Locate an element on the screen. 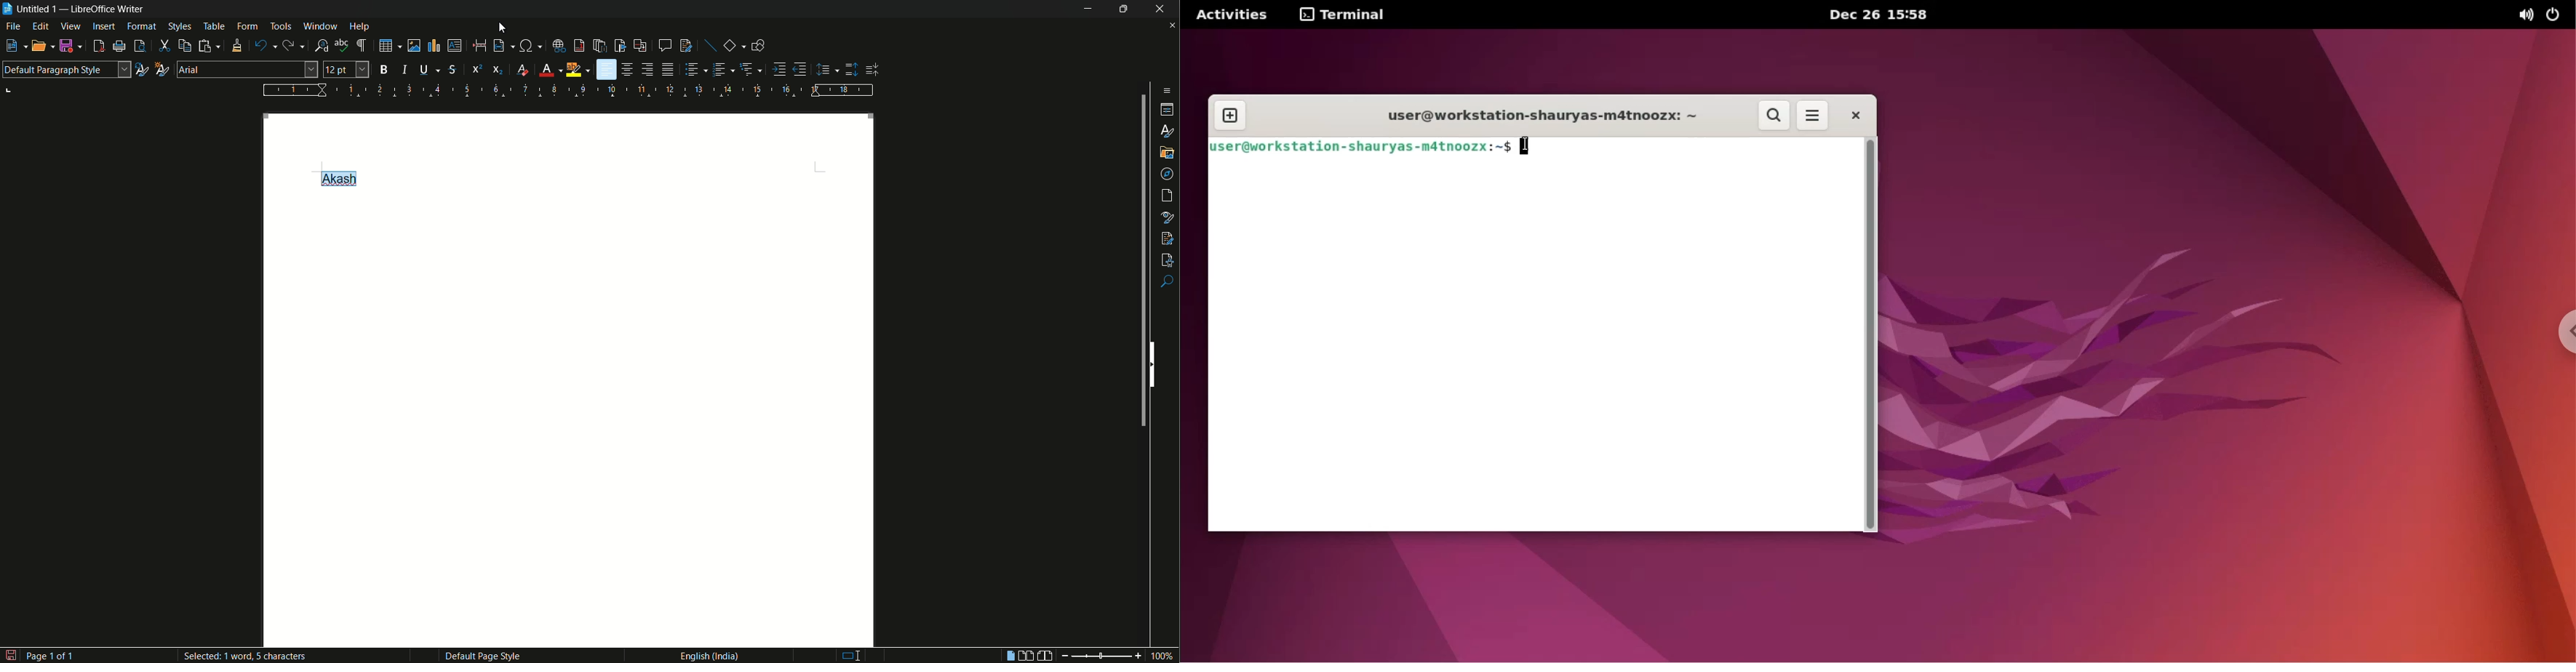 The image size is (2576, 672). insert end note is located at coordinates (601, 47).